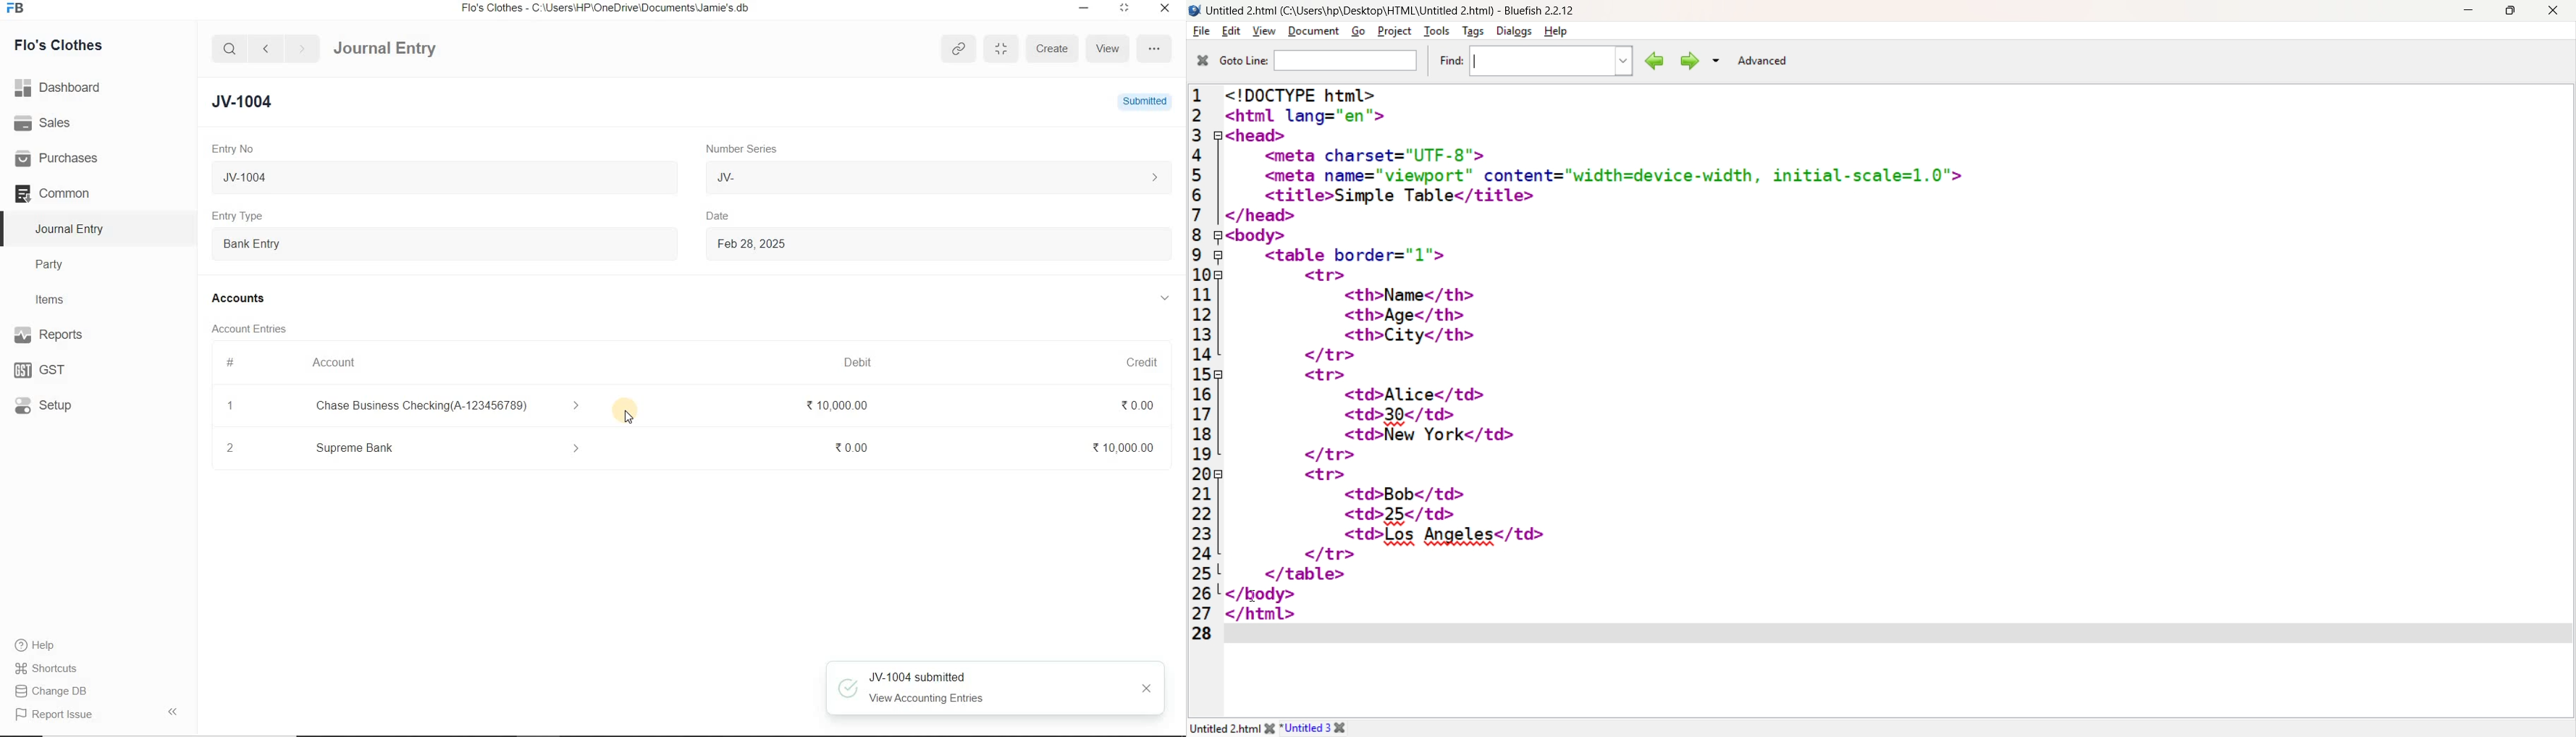 The image size is (2576, 756). Describe the element at coordinates (1082, 7) in the screenshot. I see `minimize` at that location.